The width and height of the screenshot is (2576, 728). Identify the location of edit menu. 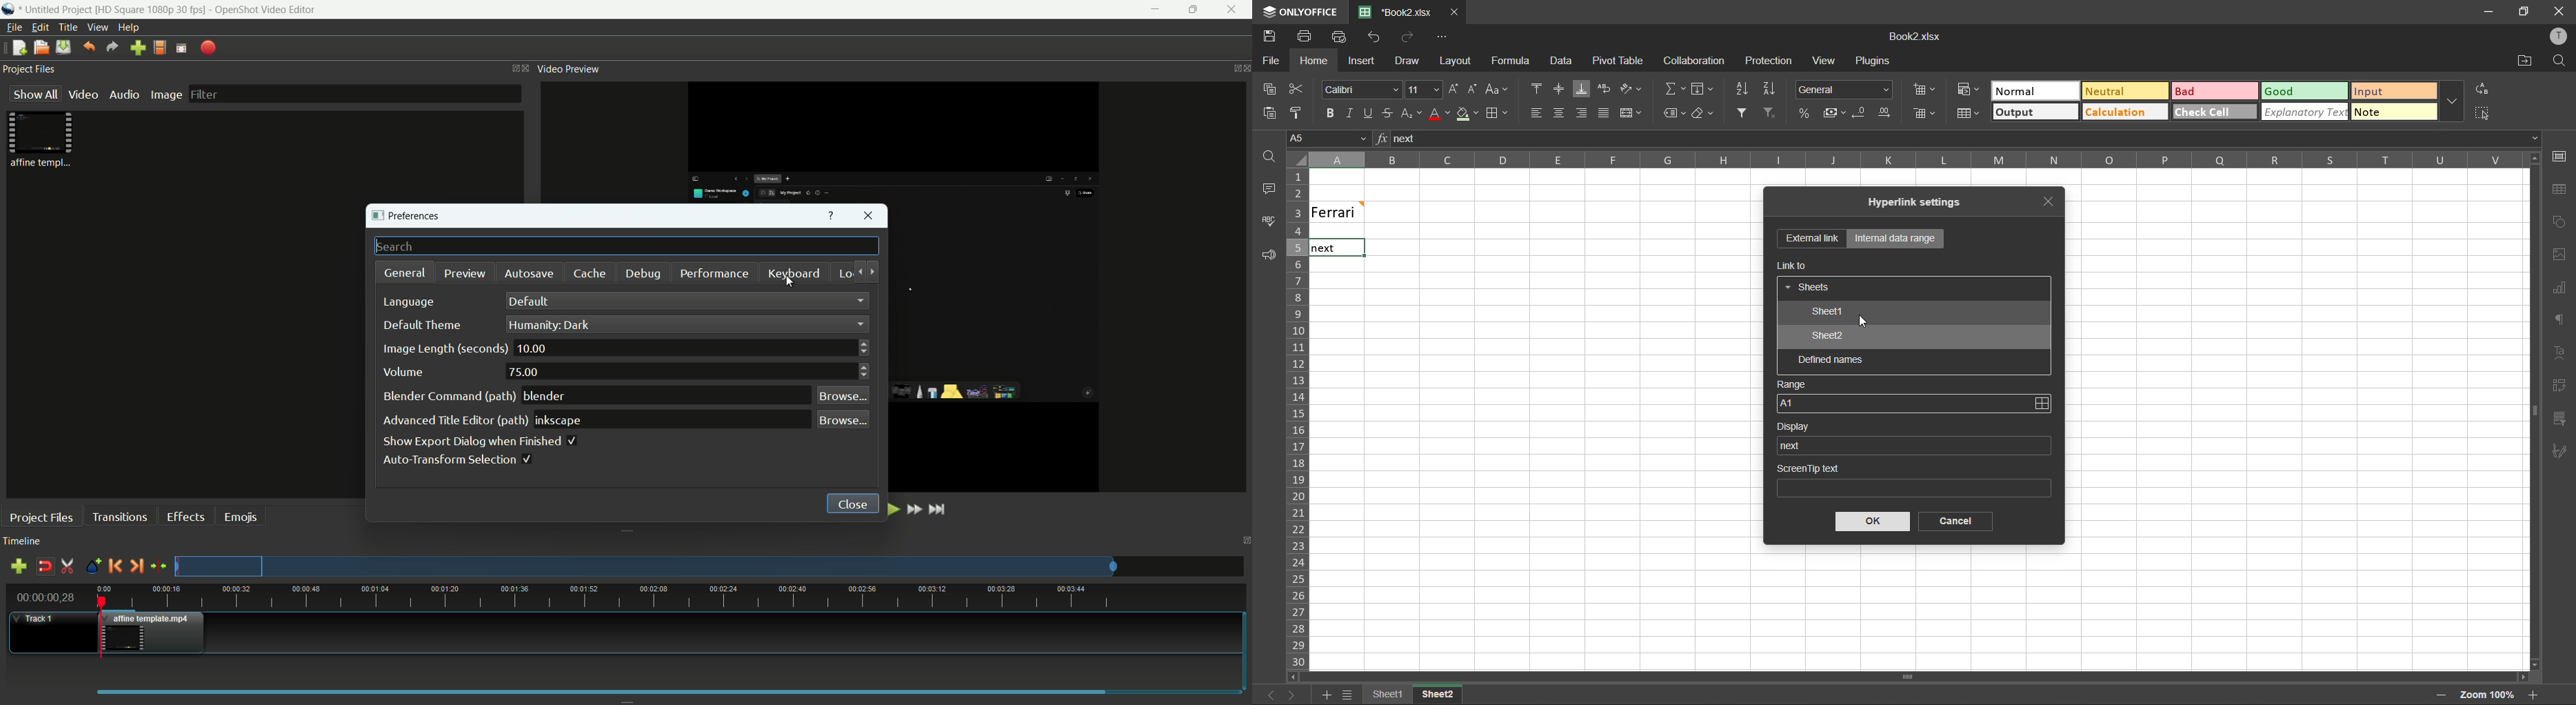
(40, 27).